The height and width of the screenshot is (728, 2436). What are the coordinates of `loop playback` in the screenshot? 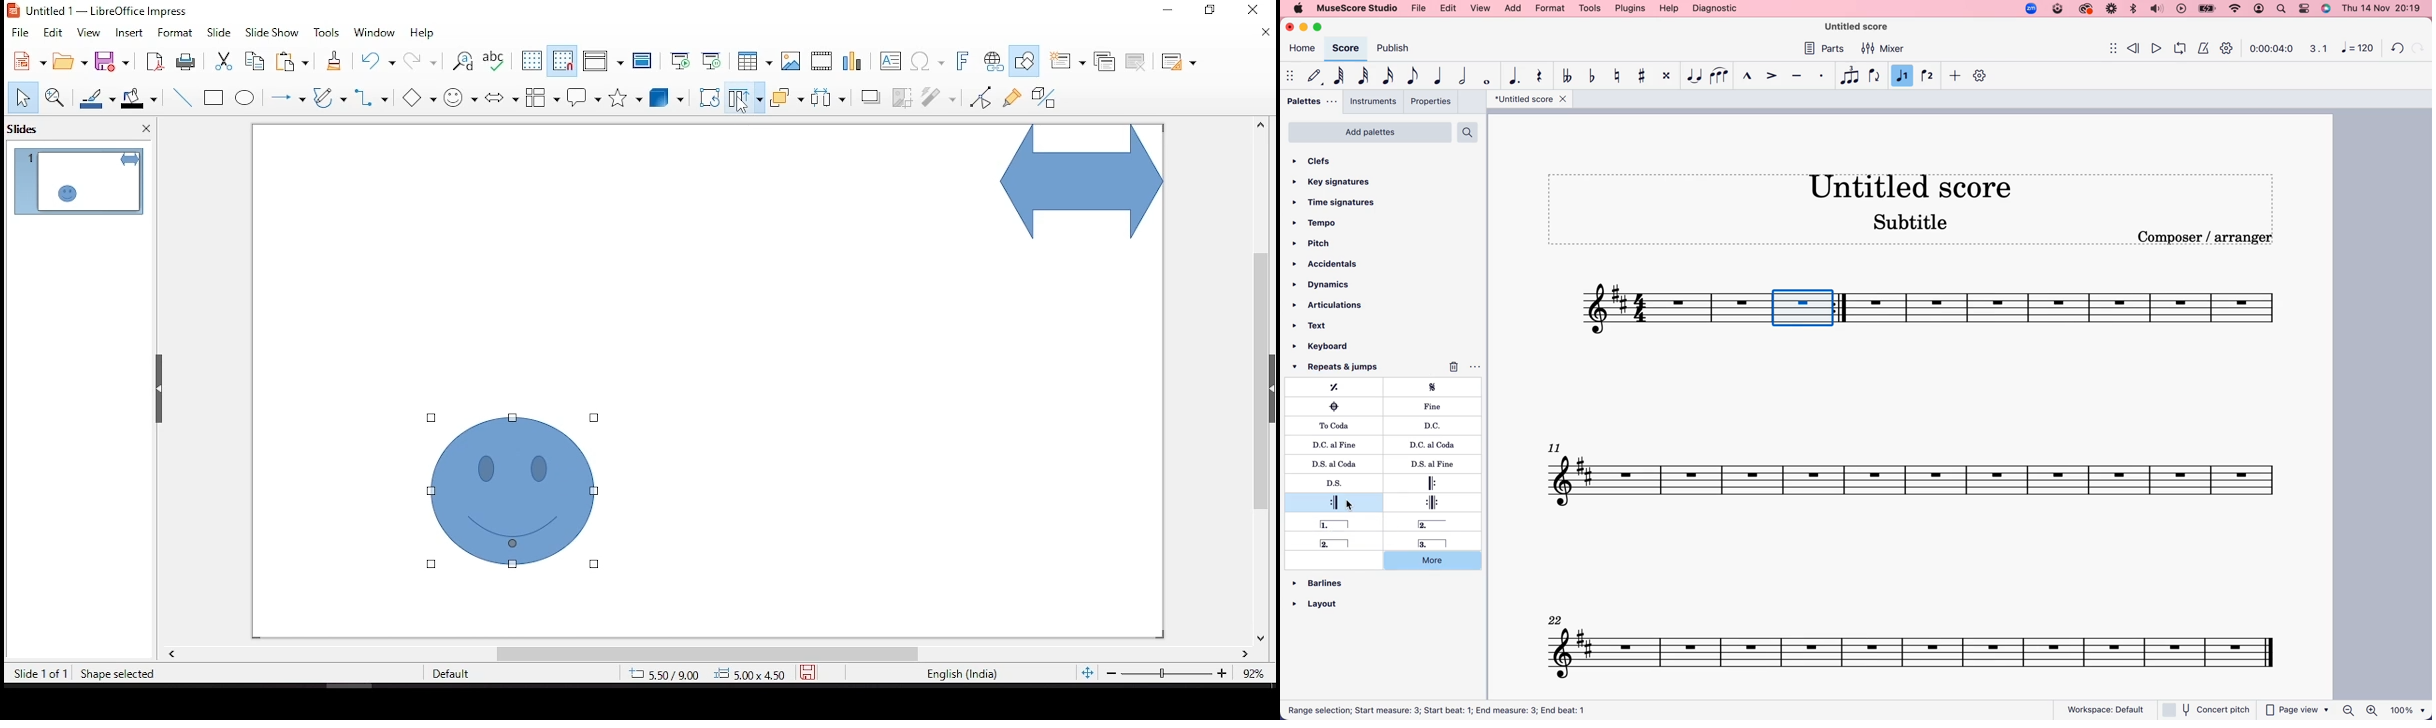 It's located at (2179, 47).